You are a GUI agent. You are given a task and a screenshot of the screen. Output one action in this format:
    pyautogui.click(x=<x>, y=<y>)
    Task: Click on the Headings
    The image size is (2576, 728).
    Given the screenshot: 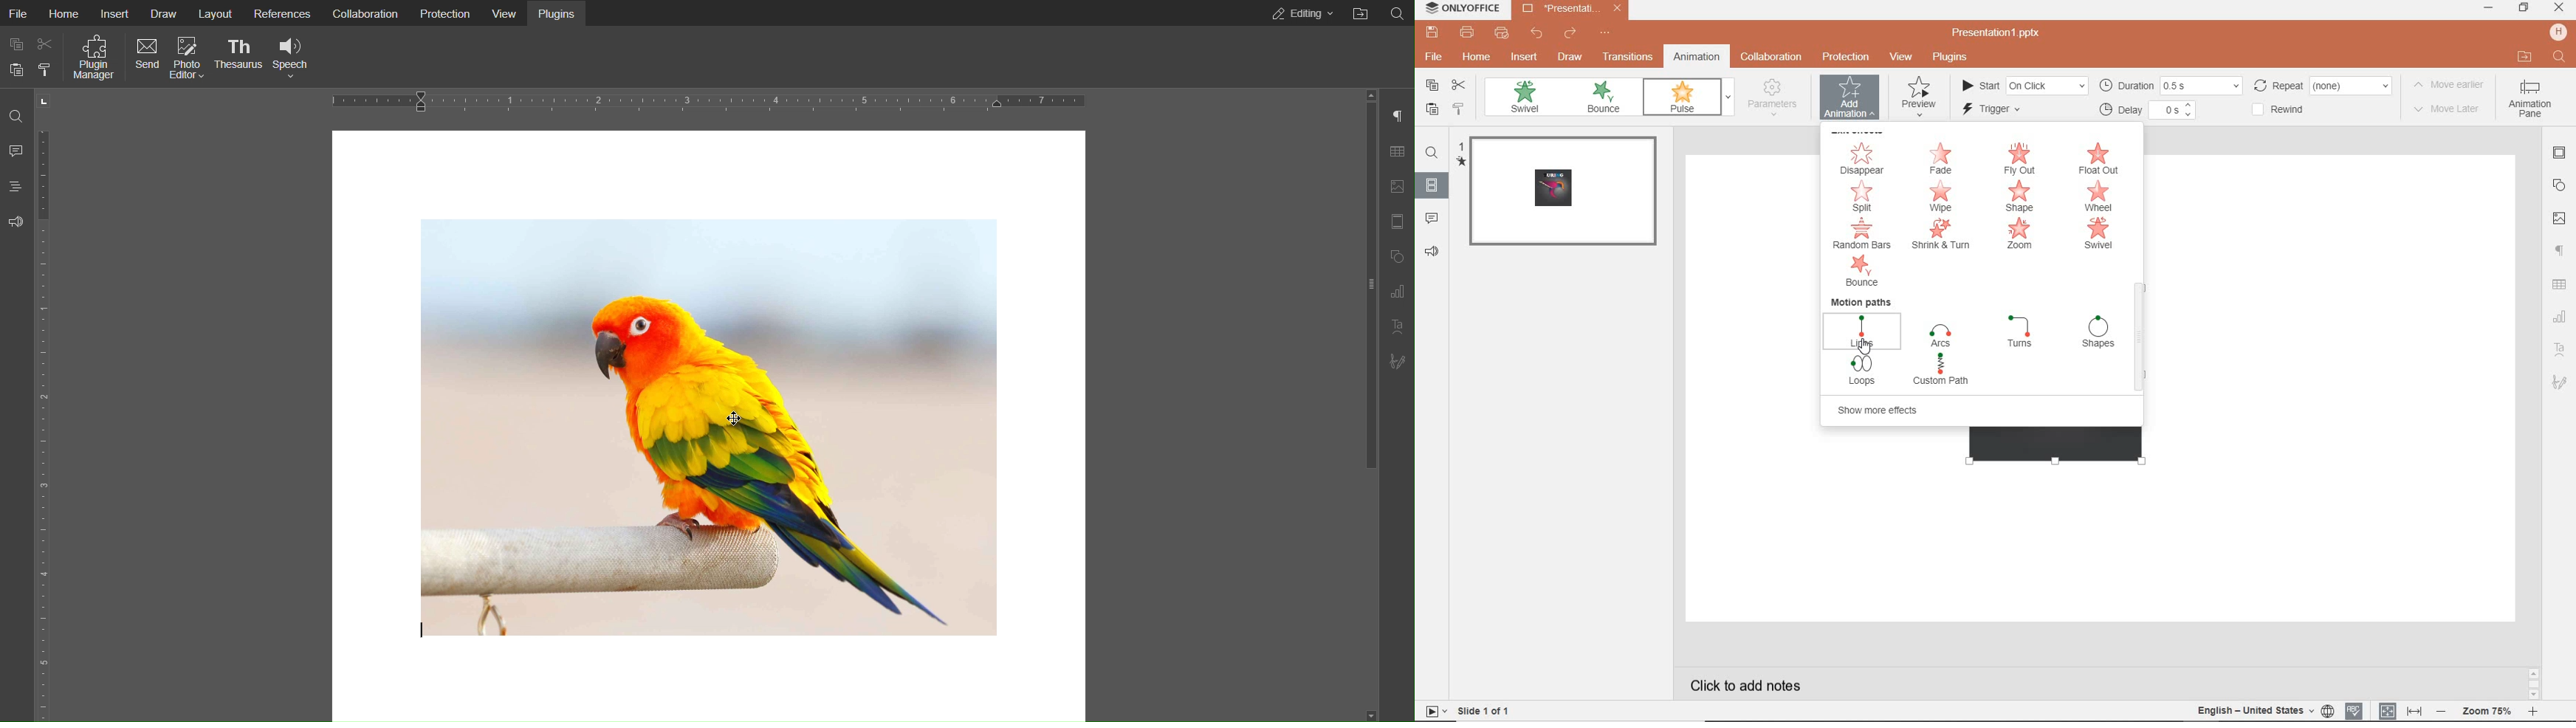 What is the action you would take?
    pyautogui.click(x=16, y=186)
    